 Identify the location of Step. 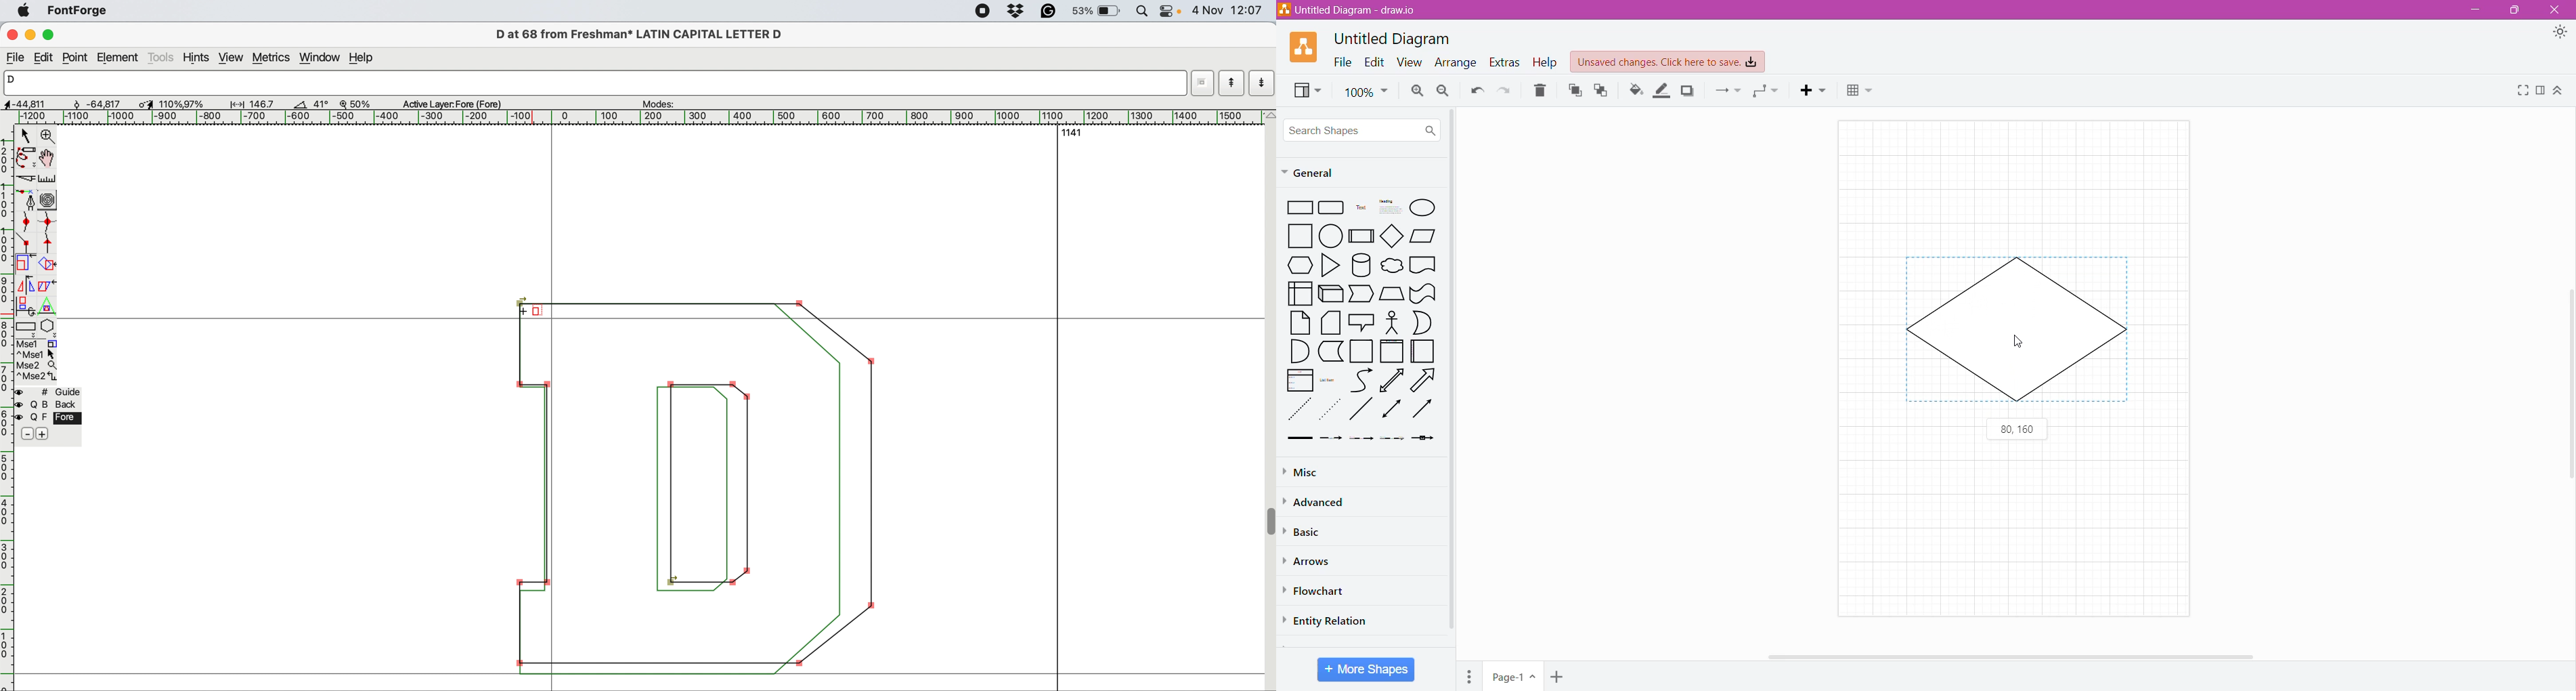
(1360, 294).